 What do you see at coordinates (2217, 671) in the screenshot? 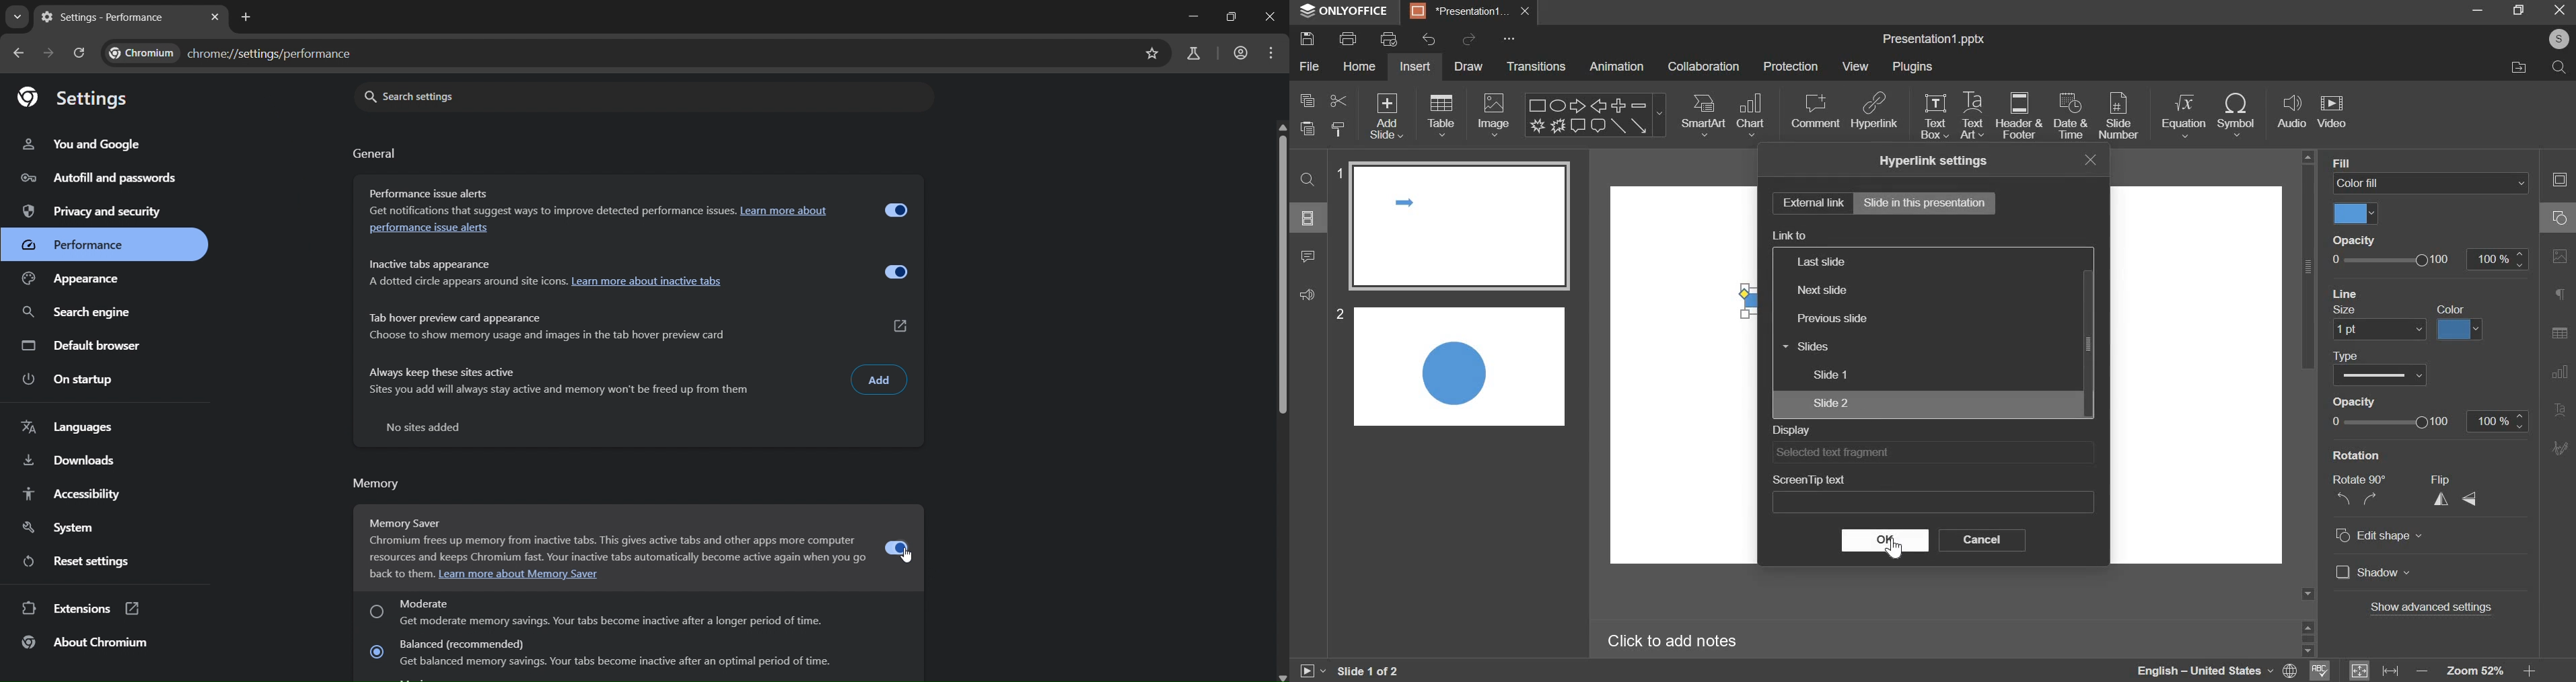
I see `selected language` at bounding box center [2217, 671].